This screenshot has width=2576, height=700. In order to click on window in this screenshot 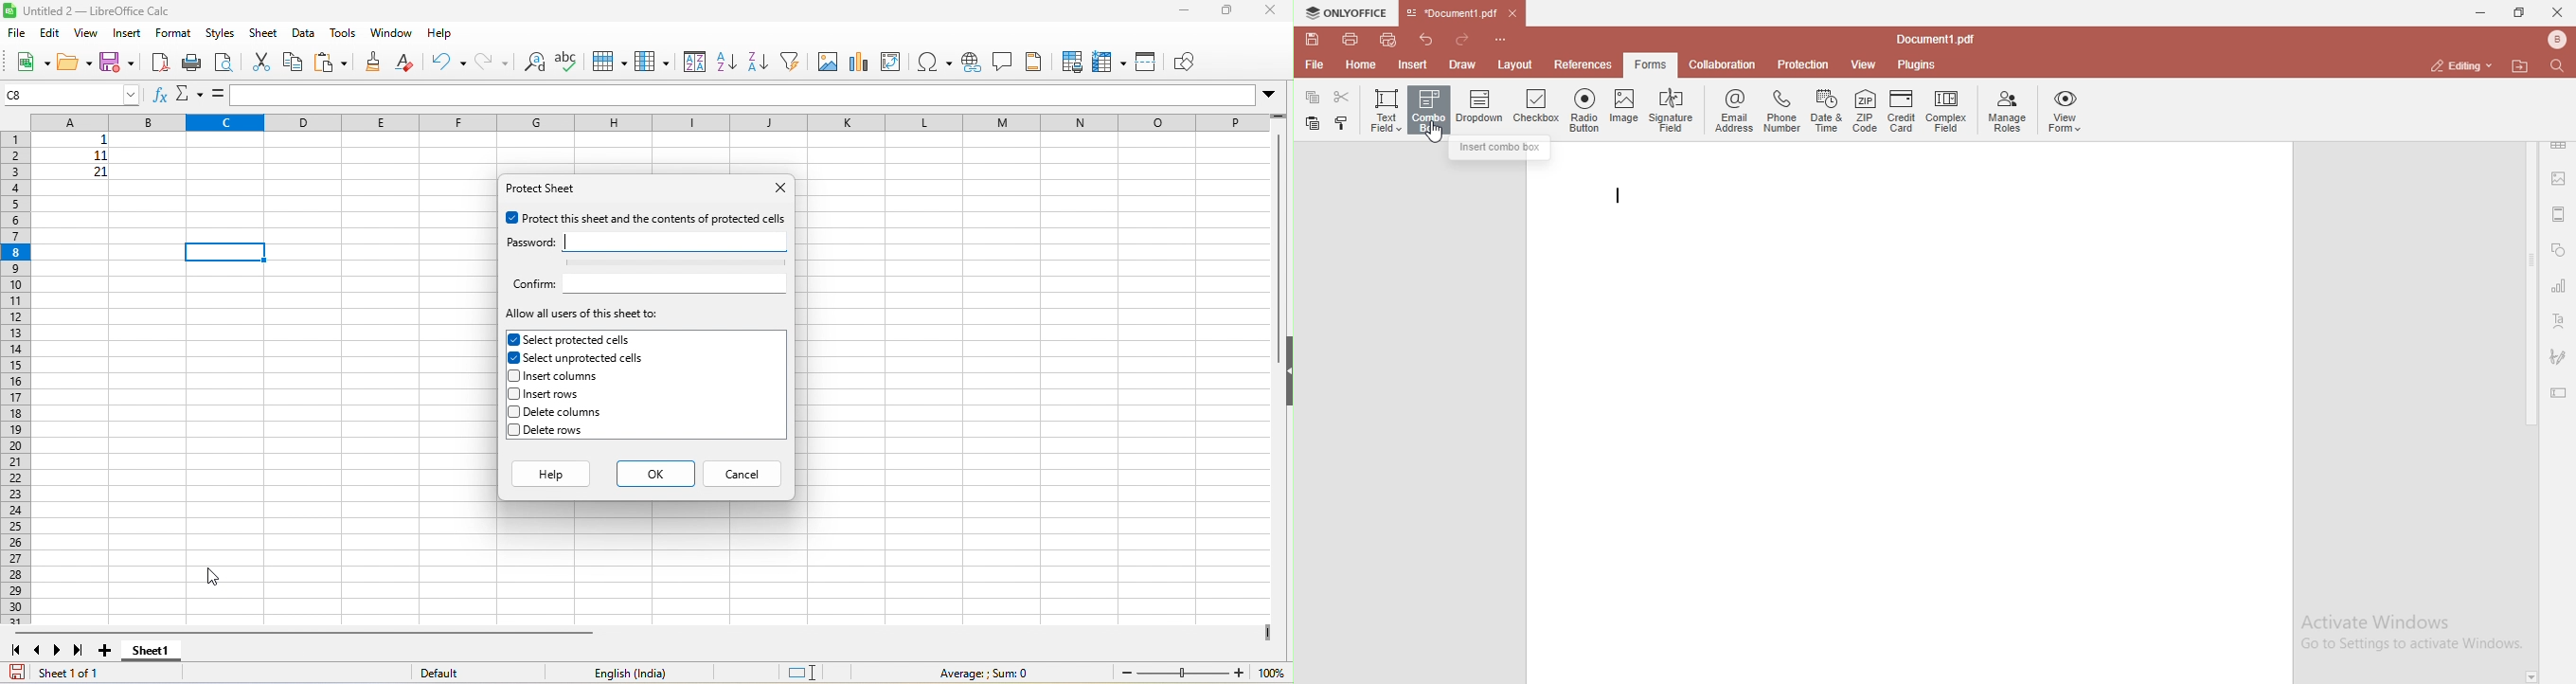, I will do `click(390, 34)`.